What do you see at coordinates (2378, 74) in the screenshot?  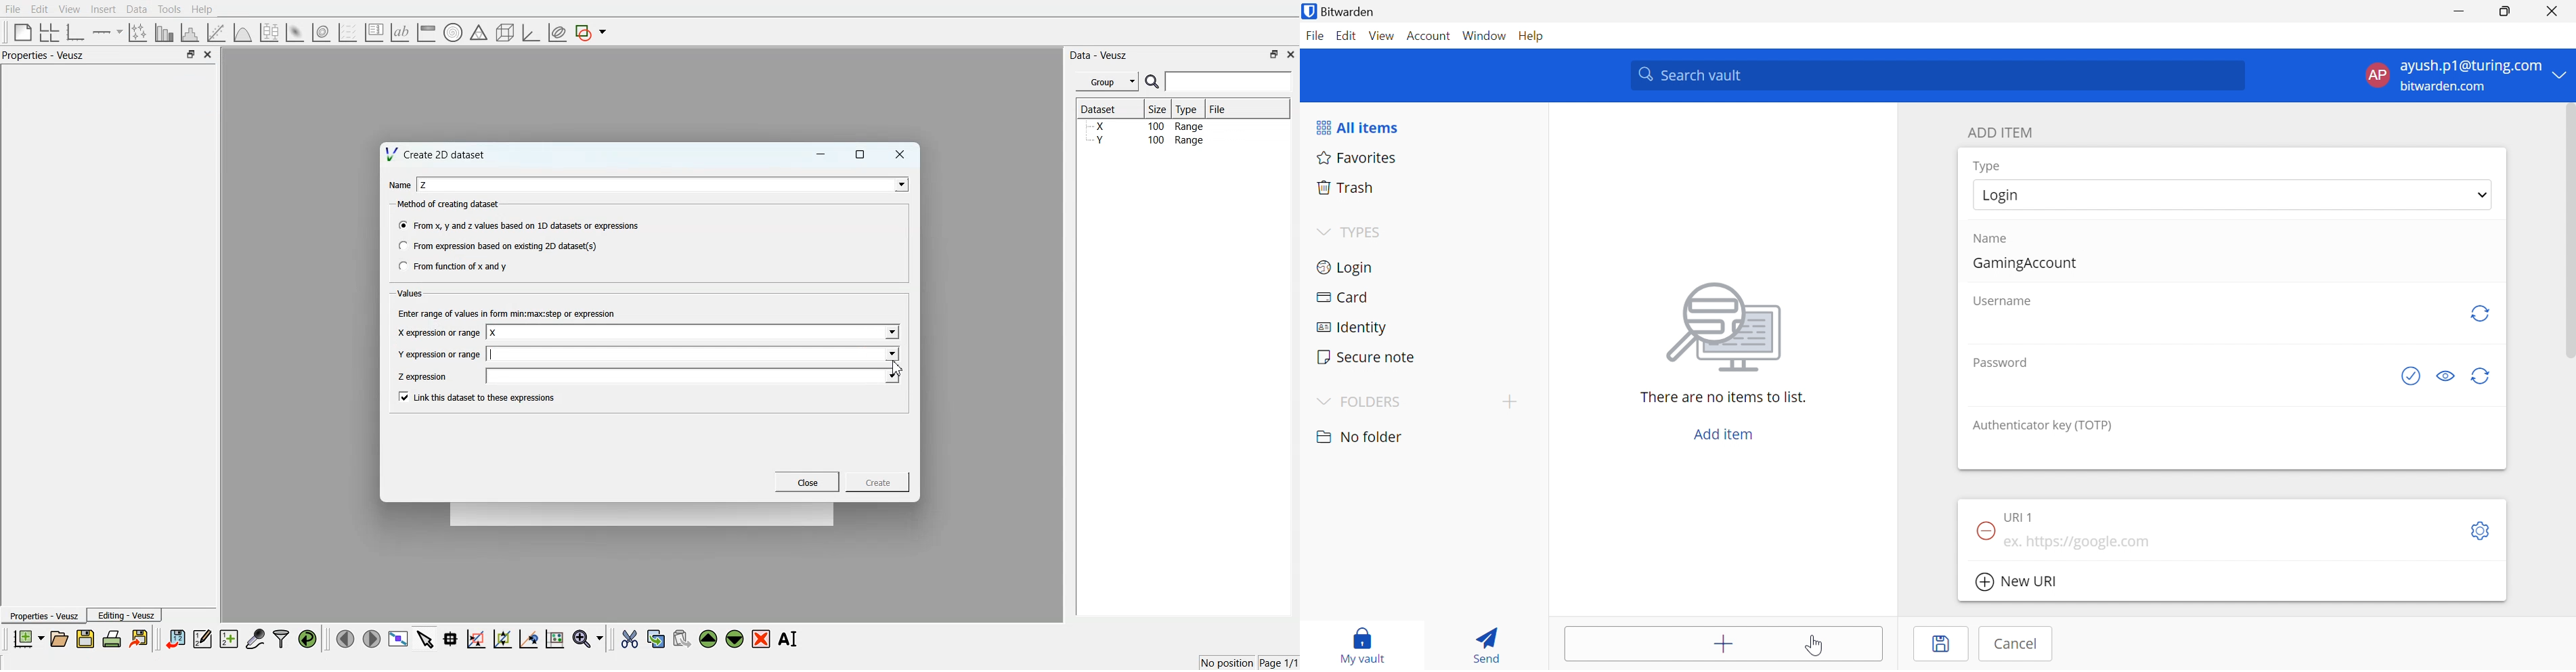 I see `AP` at bounding box center [2378, 74].